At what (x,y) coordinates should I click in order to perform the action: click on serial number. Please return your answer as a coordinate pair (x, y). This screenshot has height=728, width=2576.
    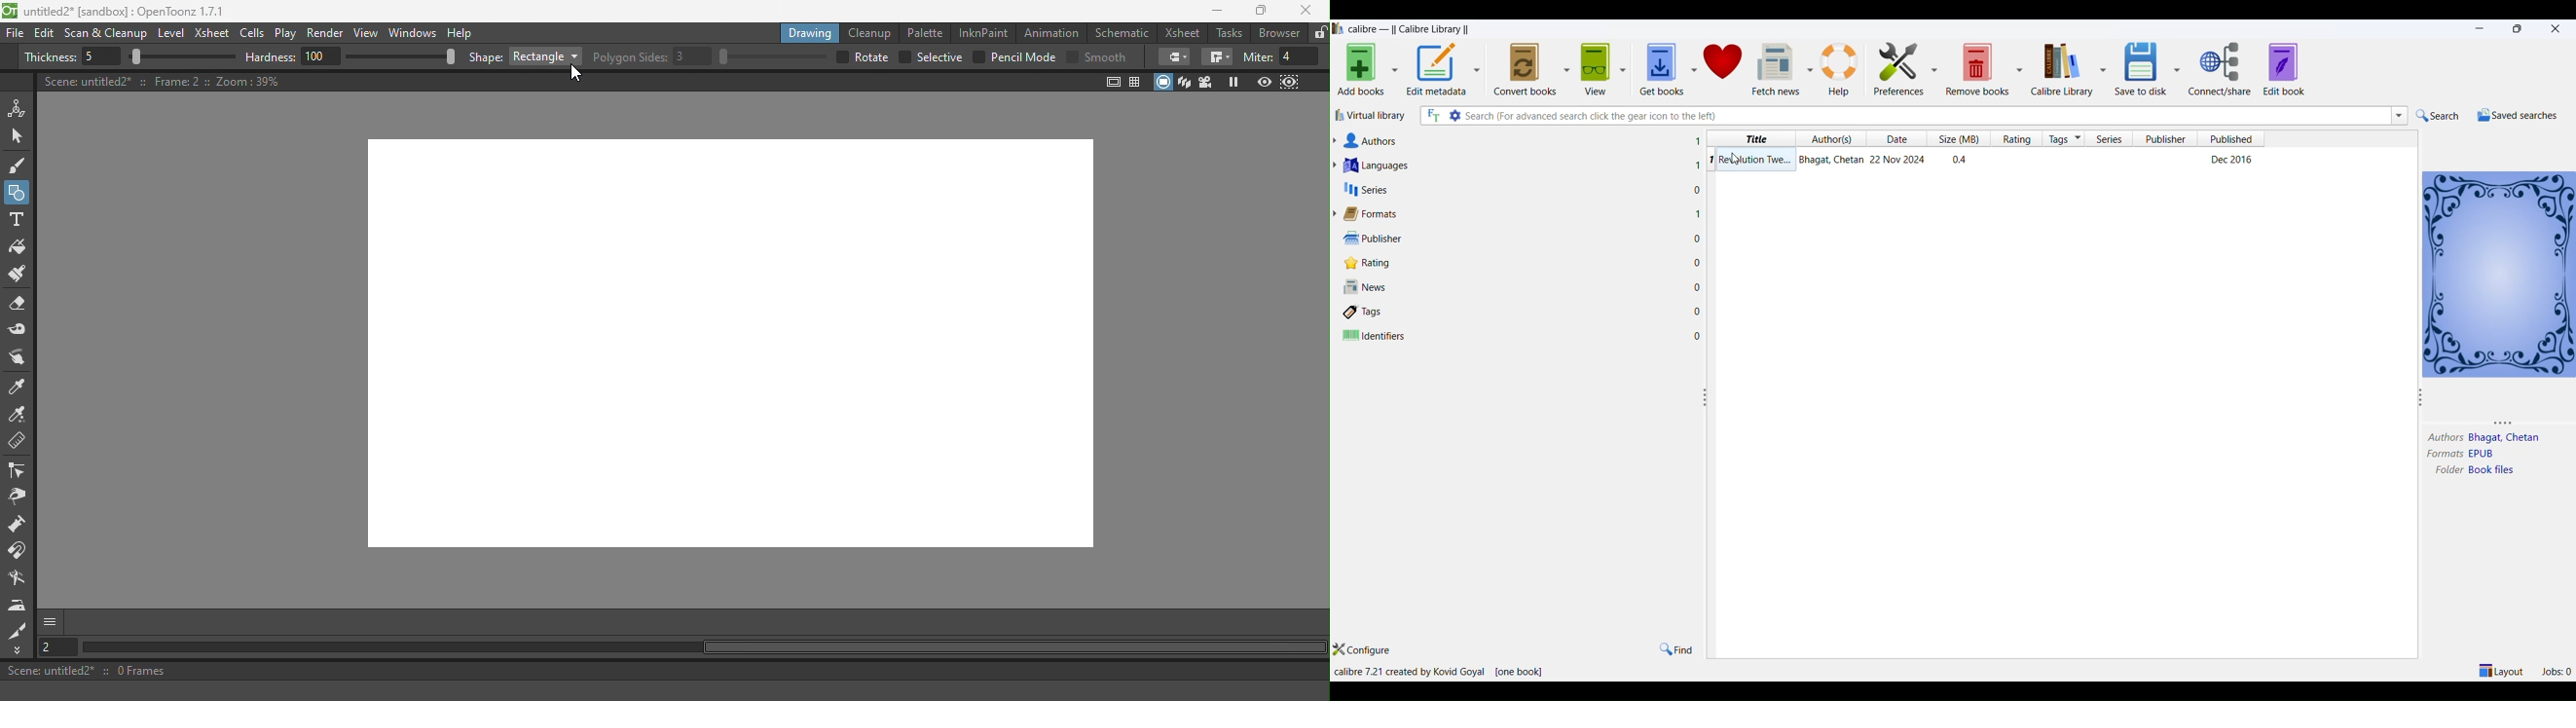
    Looking at the image, I should click on (1710, 159).